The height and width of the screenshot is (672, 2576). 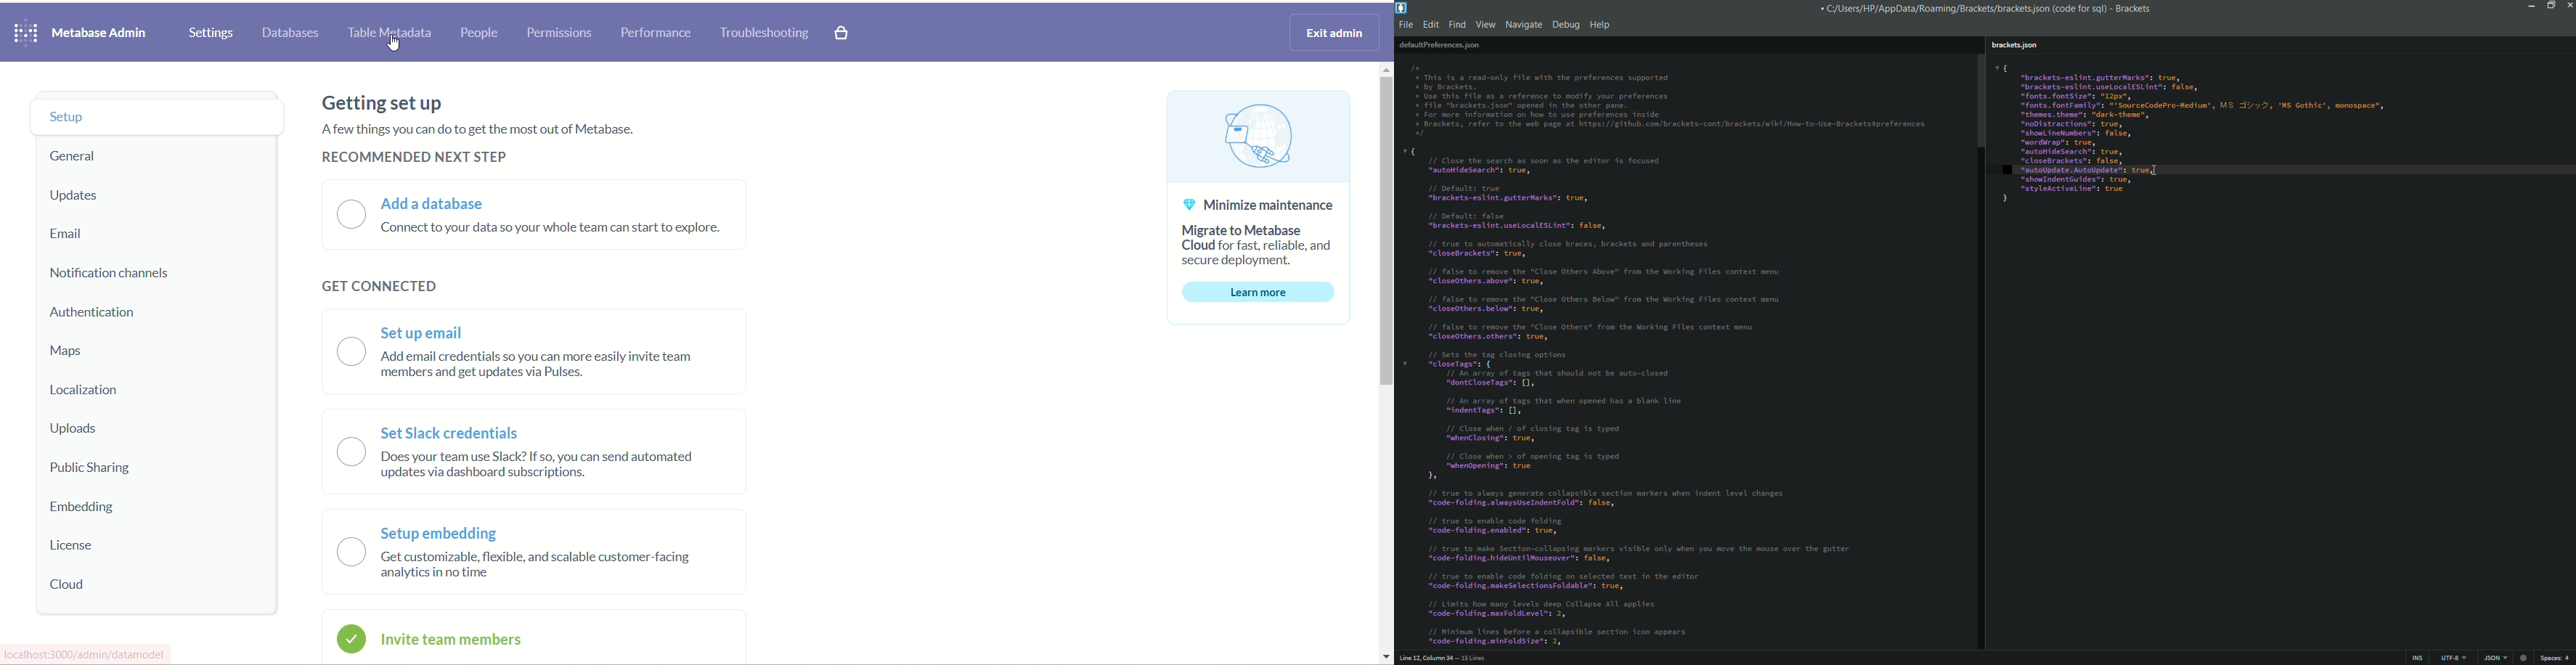 What do you see at coordinates (1980, 100) in the screenshot?
I see `scrollbar` at bounding box center [1980, 100].